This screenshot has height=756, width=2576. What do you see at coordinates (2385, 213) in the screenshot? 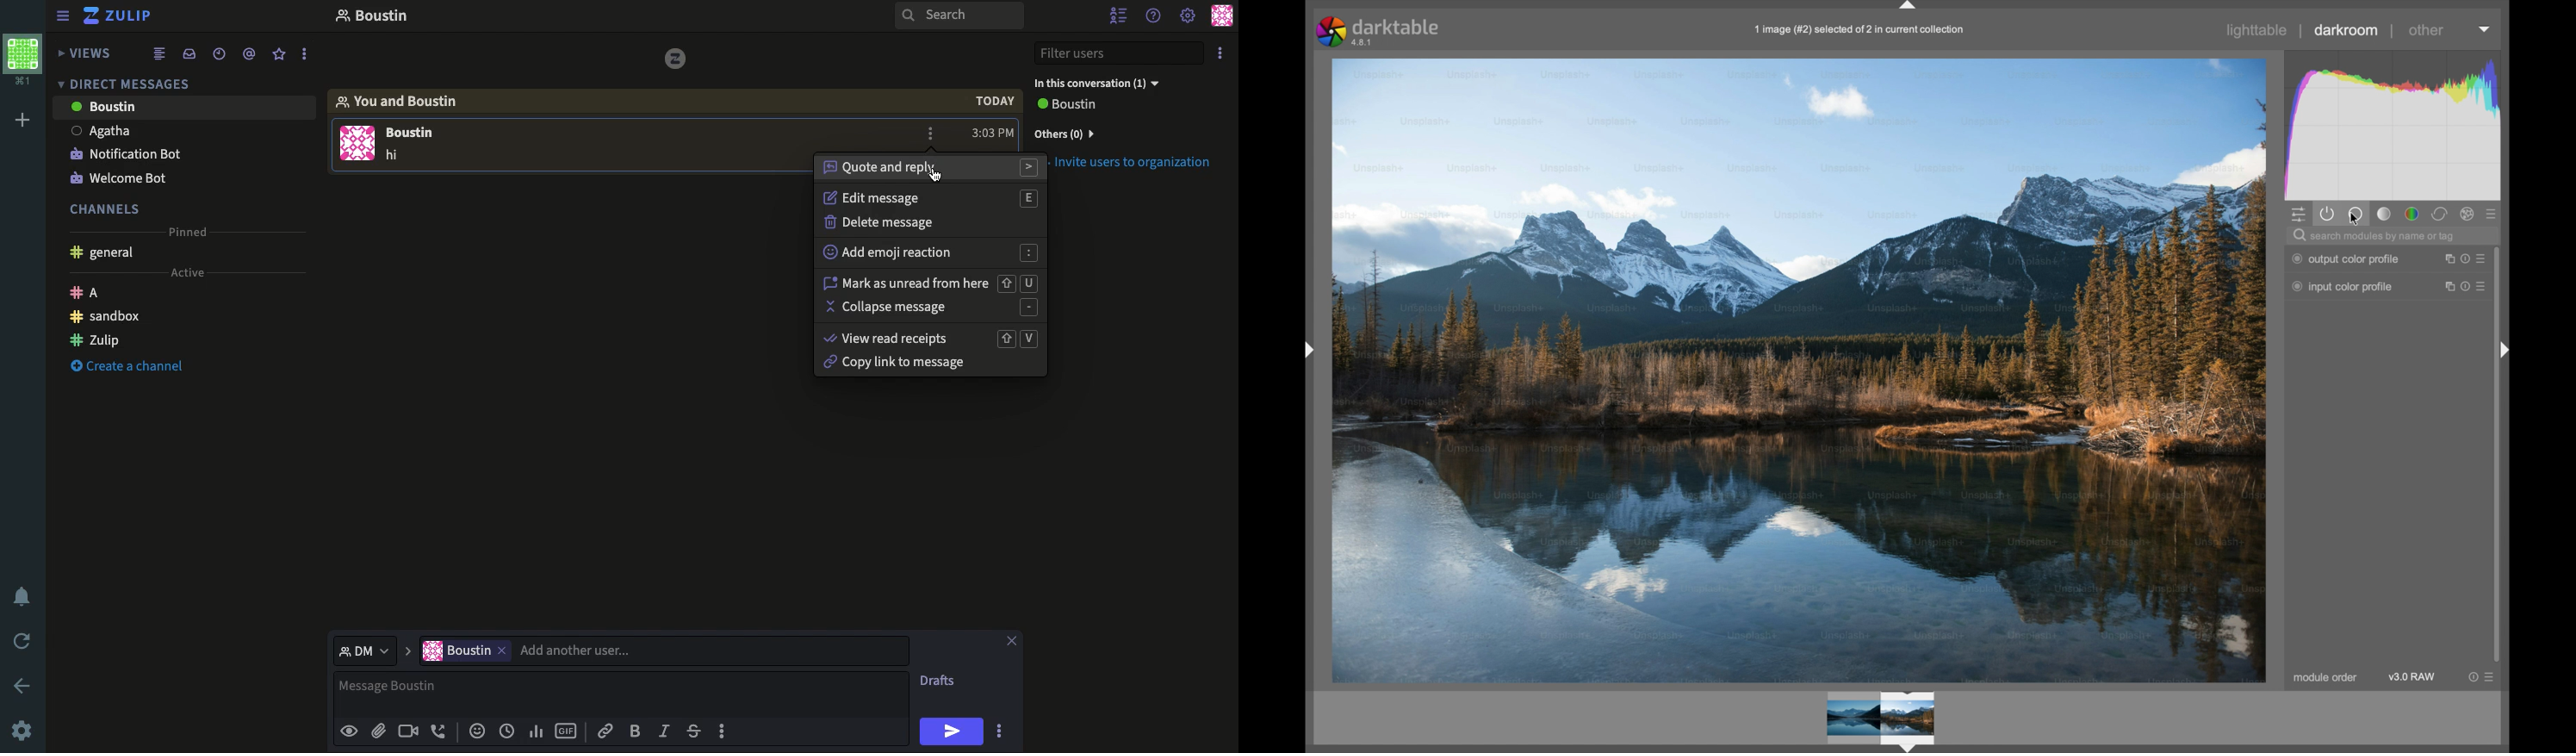
I see `tone` at bounding box center [2385, 213].